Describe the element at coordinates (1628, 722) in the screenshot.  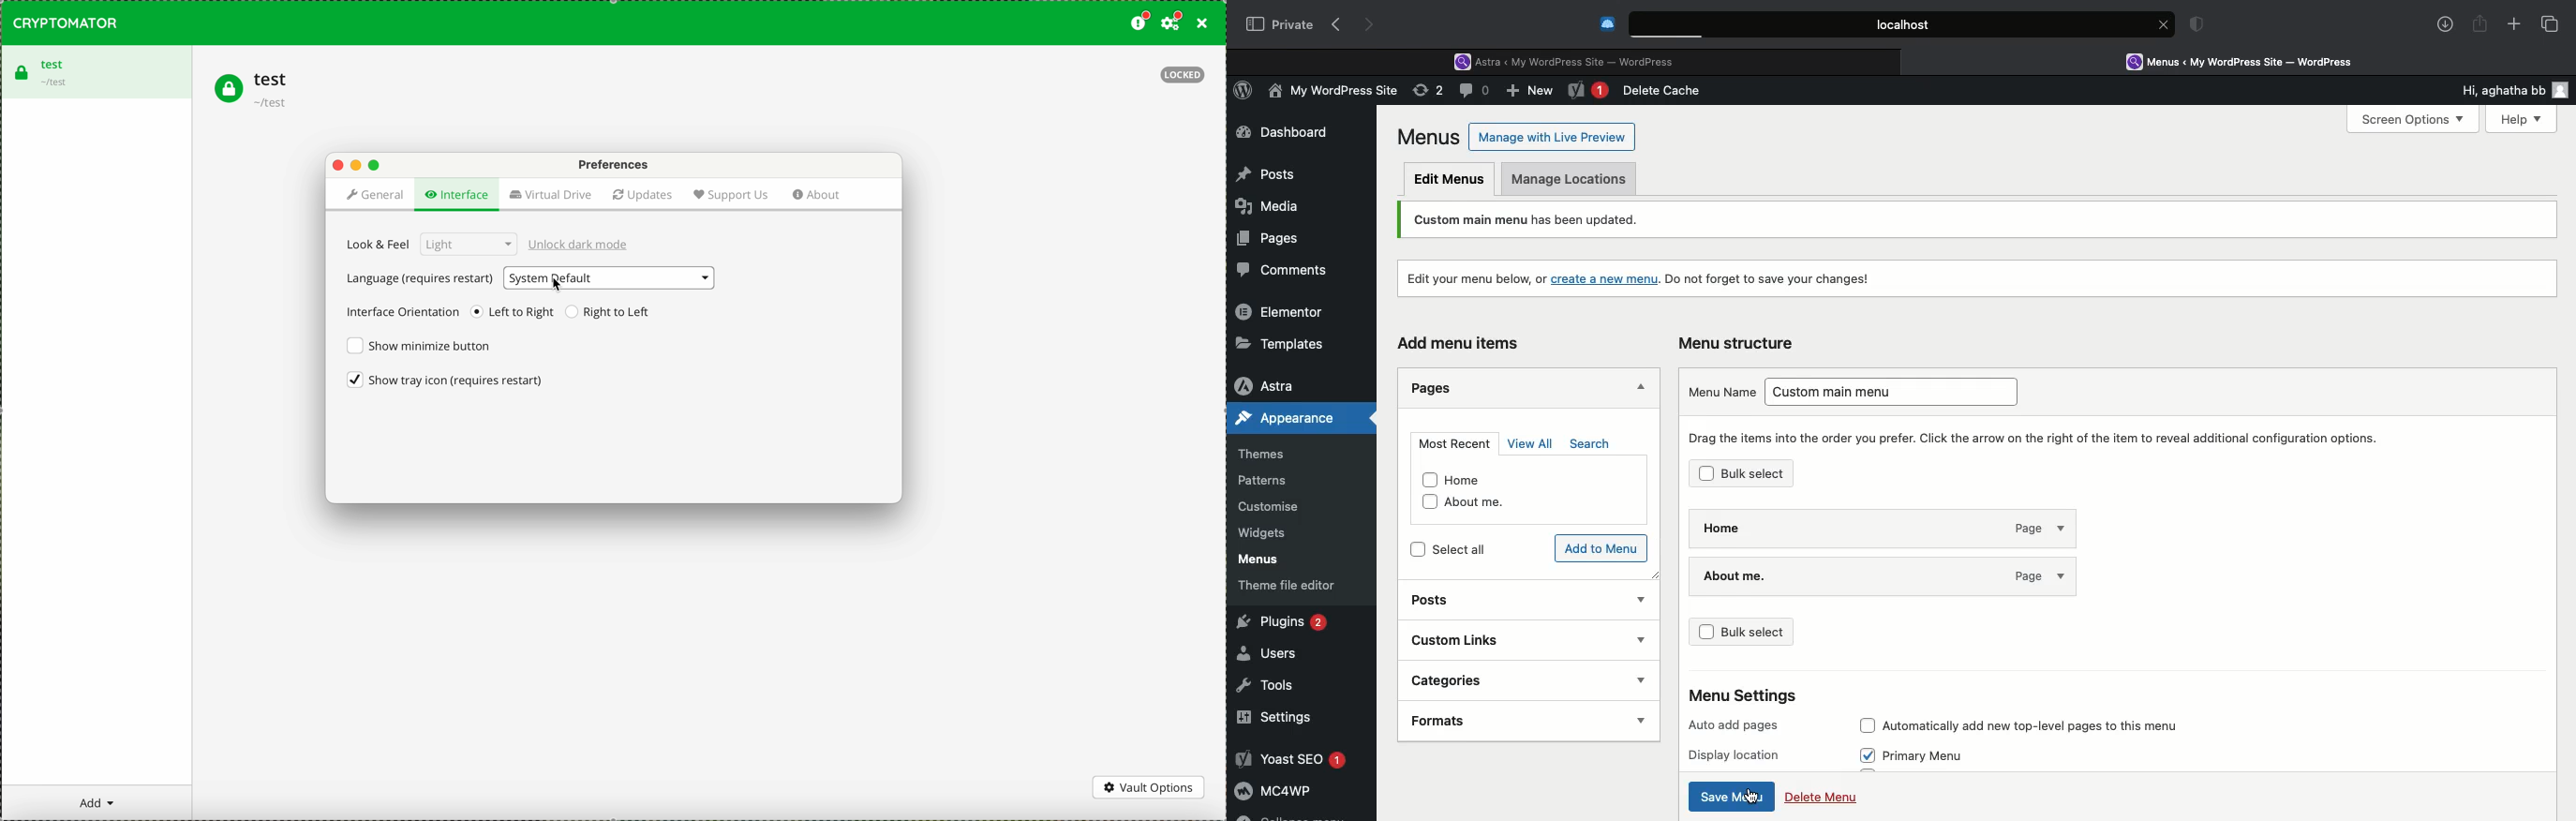
I see `show` at that location.